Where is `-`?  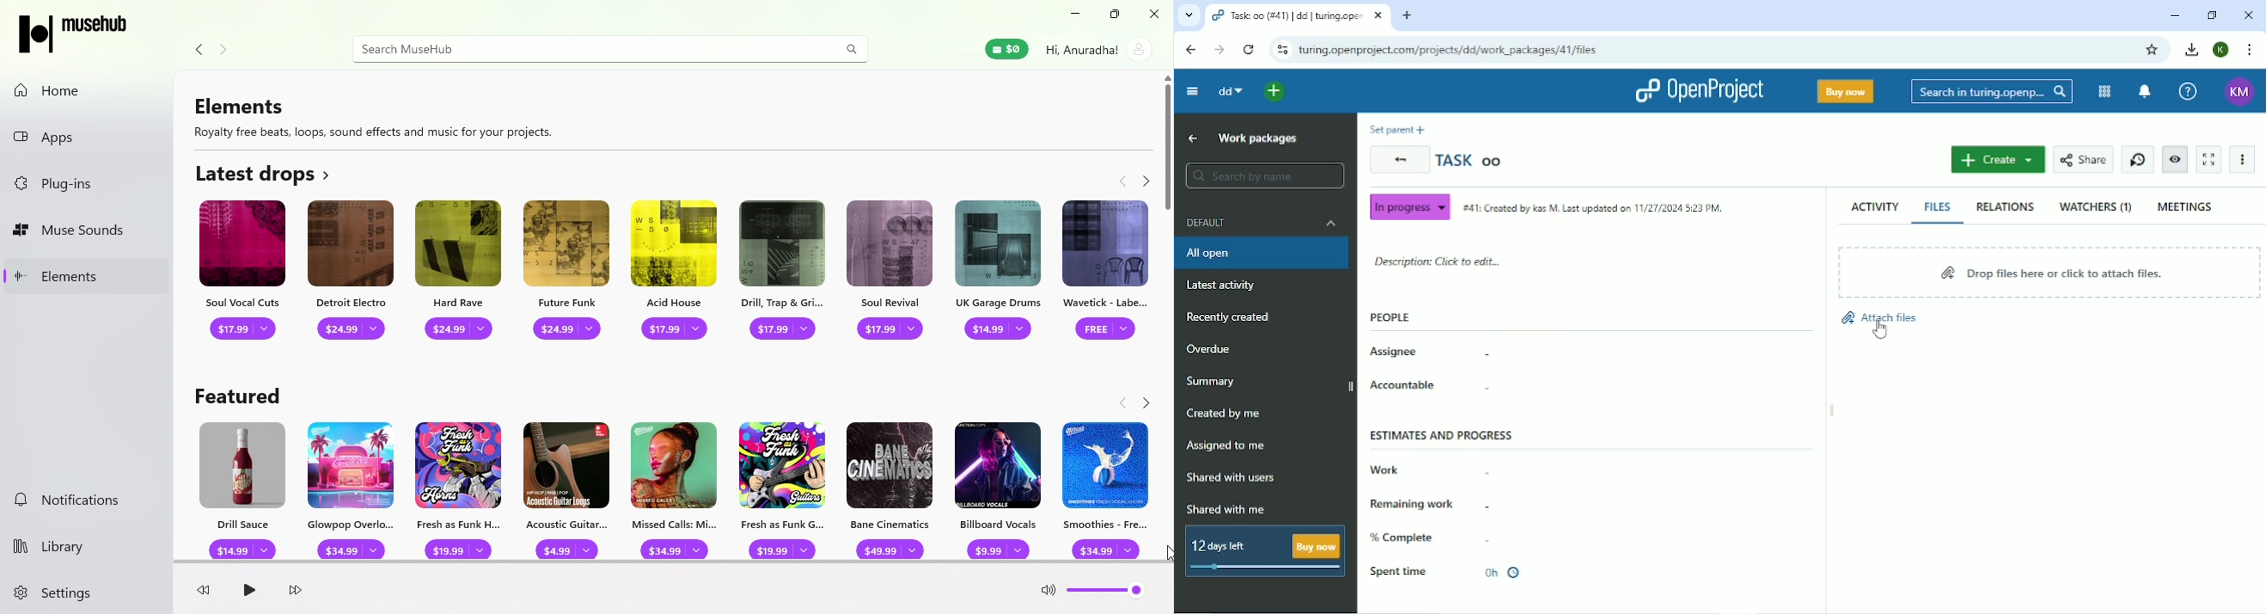 - is located at coordinates (1489, 538).